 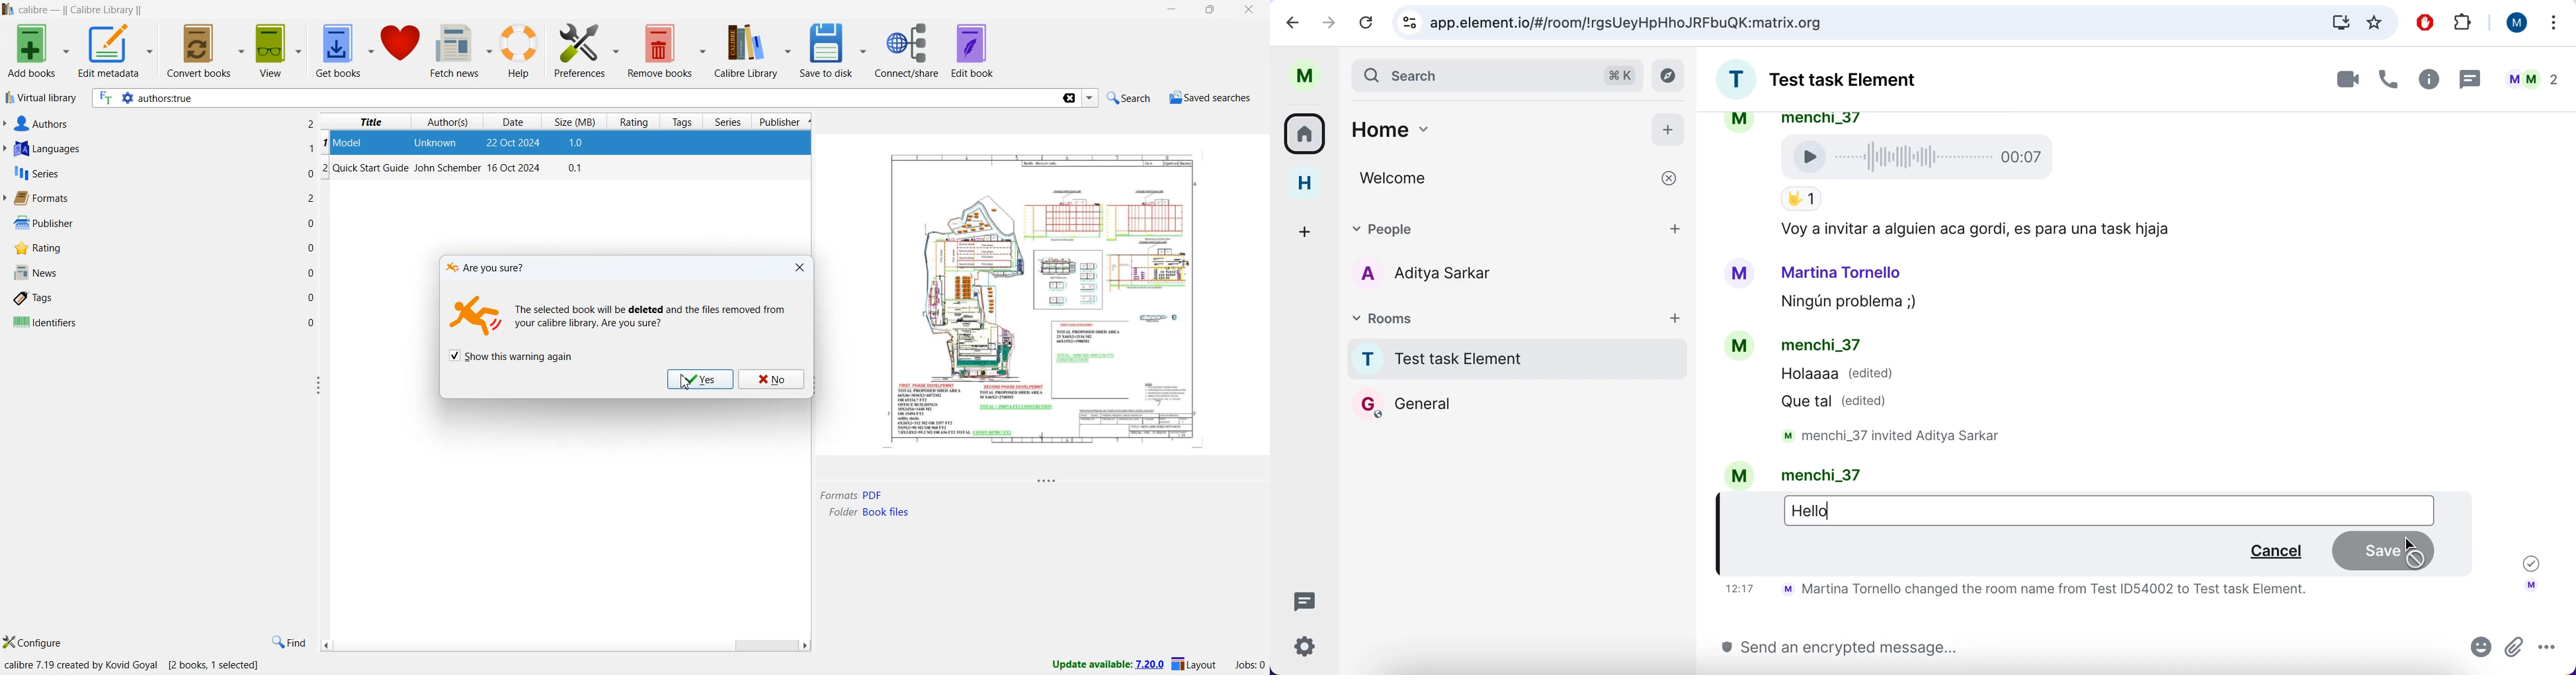 What do you see at coordinates (684, 122) in the screenshot?
I see `tags` at bounding box center [684, 122].